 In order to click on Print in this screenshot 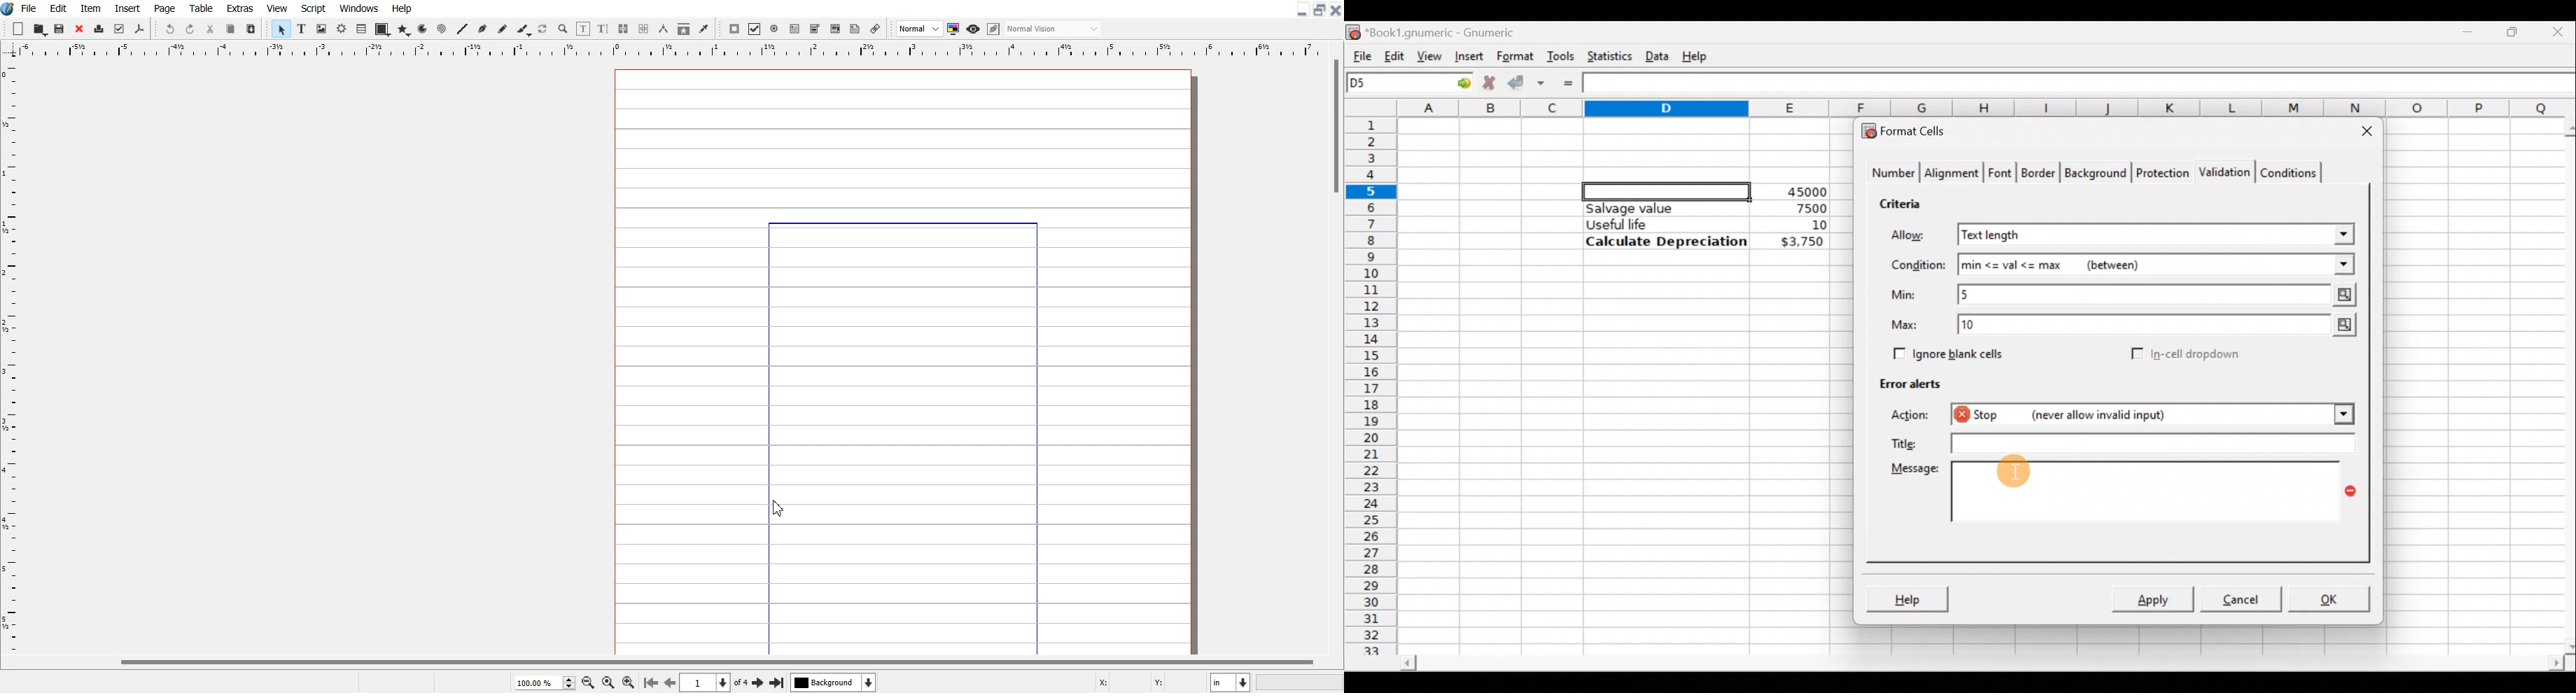, I will do `click(99, 29)`.